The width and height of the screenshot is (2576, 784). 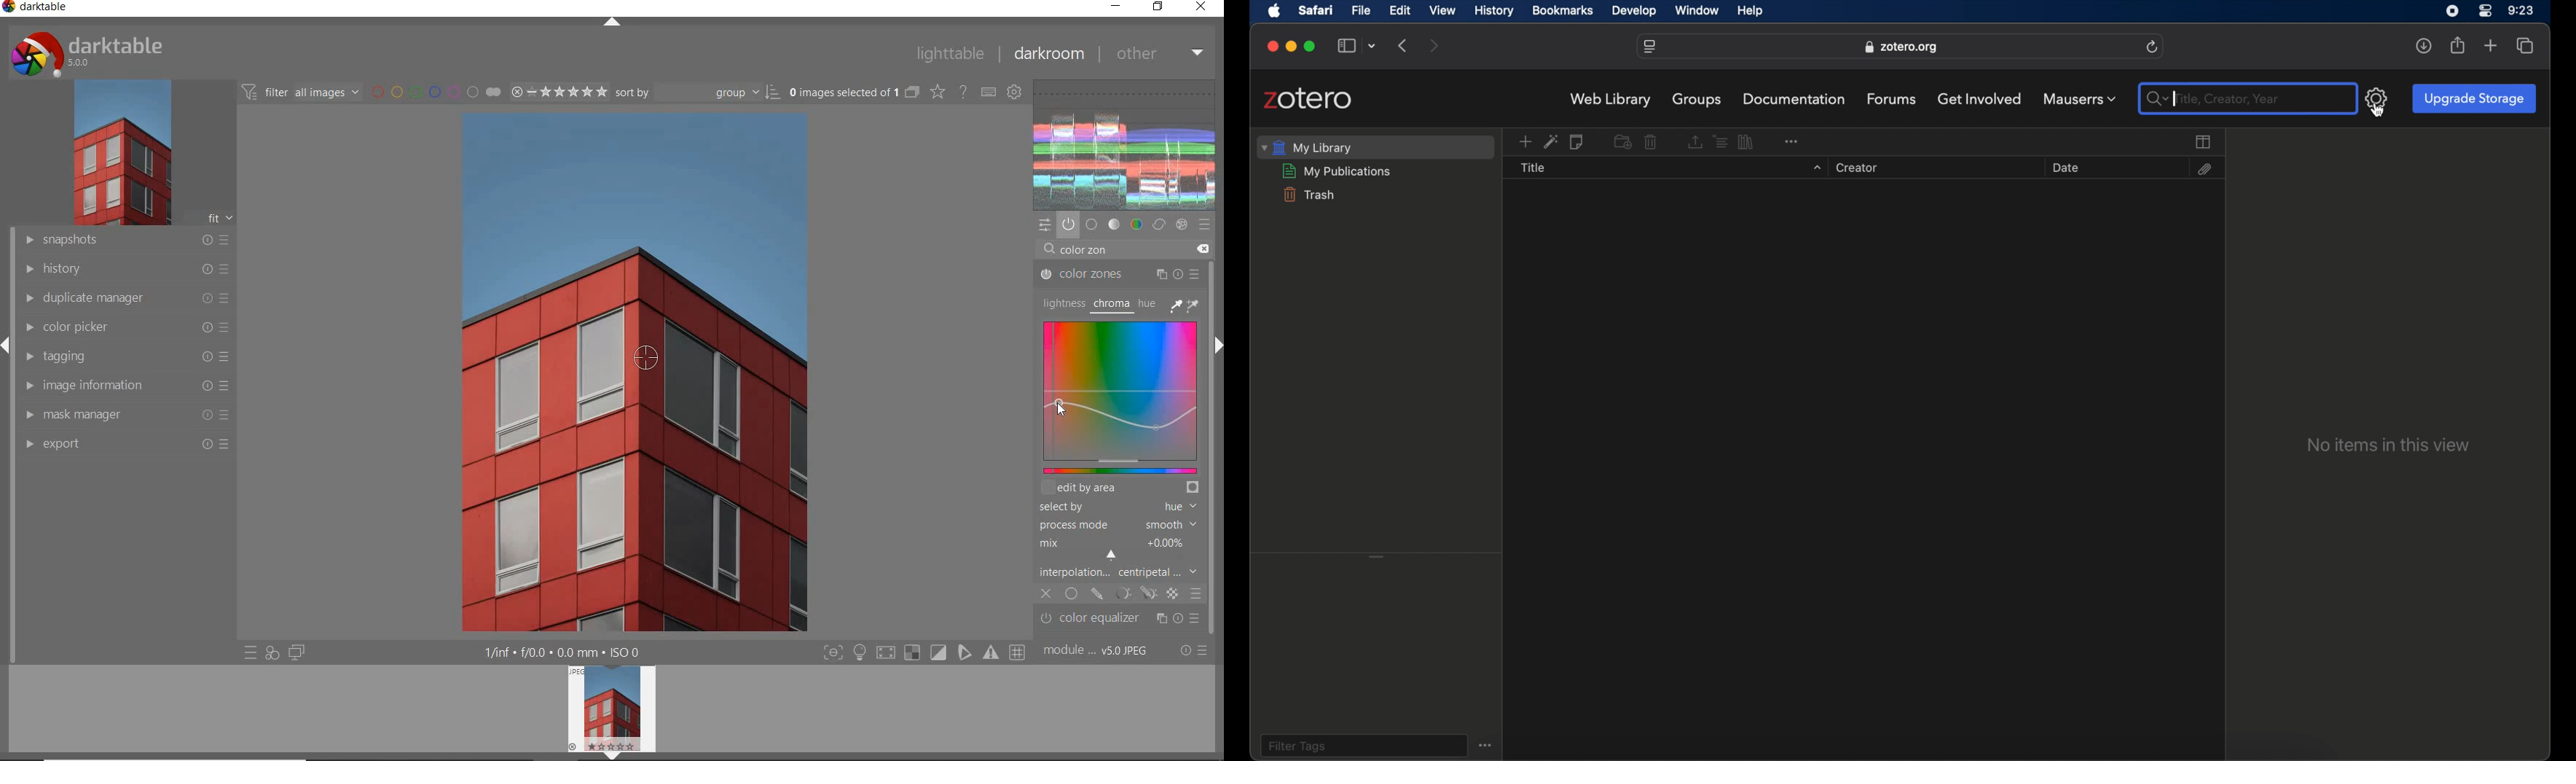 What do you see at coordinates (1193, 652) in the screenshot?
I see `reset or presets & preferences` at bounding box center [1193, 652].